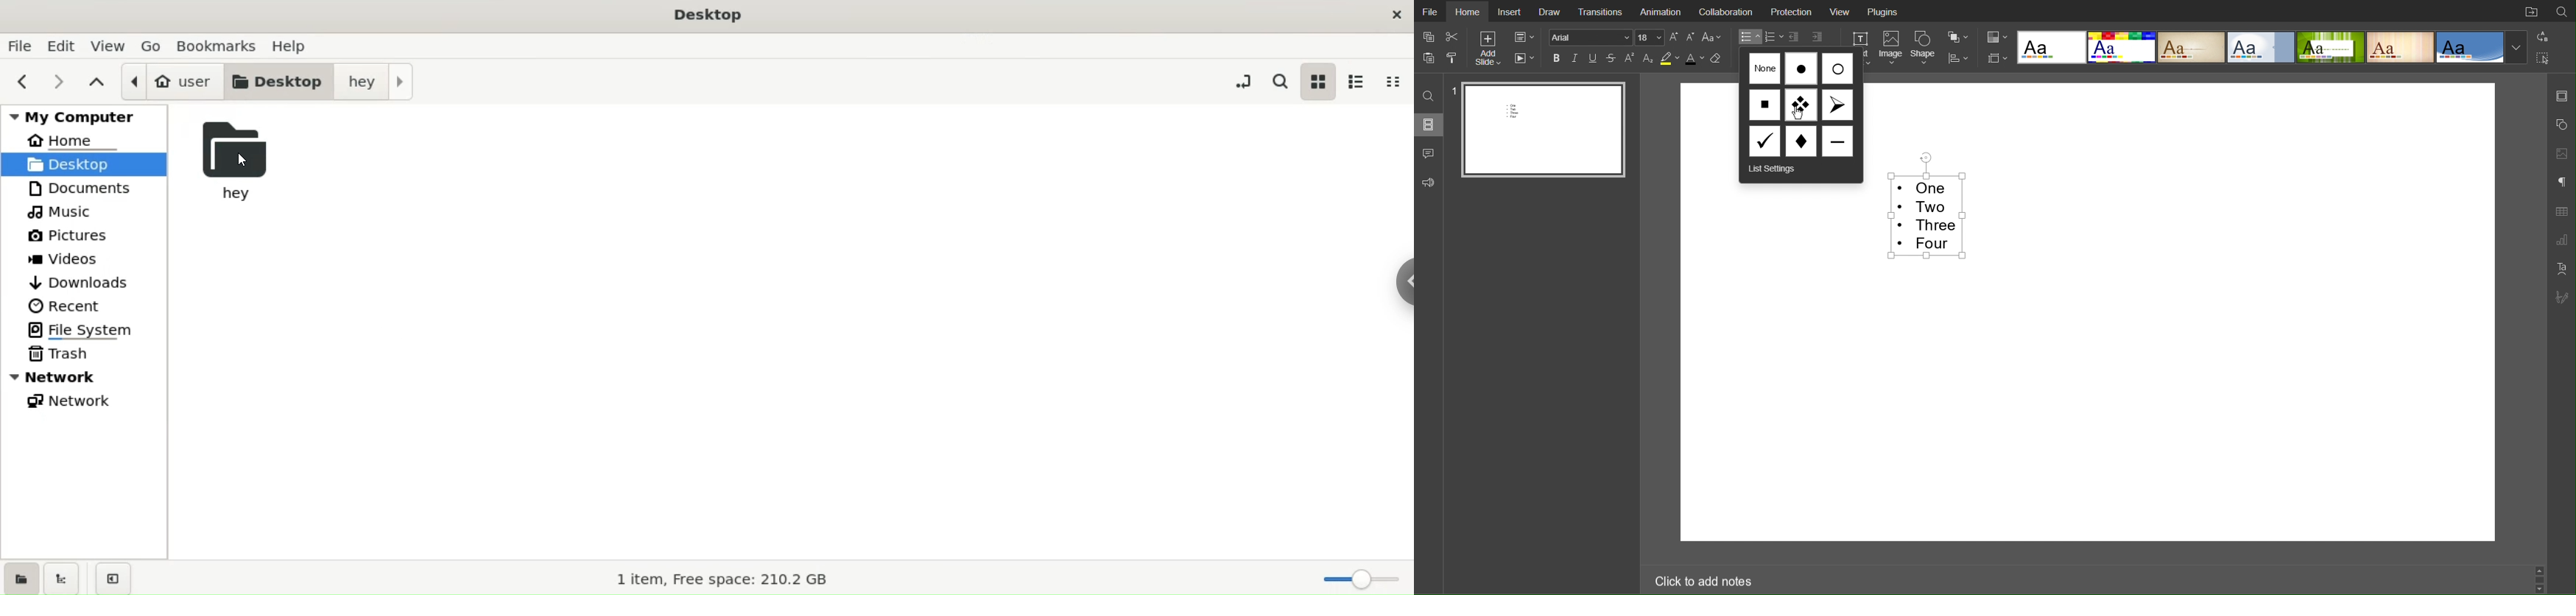 This screenshot has width=2576, height=616. Describe the element at coordinates (1557, 58) in the screenshot. I see `Bold` at that location.